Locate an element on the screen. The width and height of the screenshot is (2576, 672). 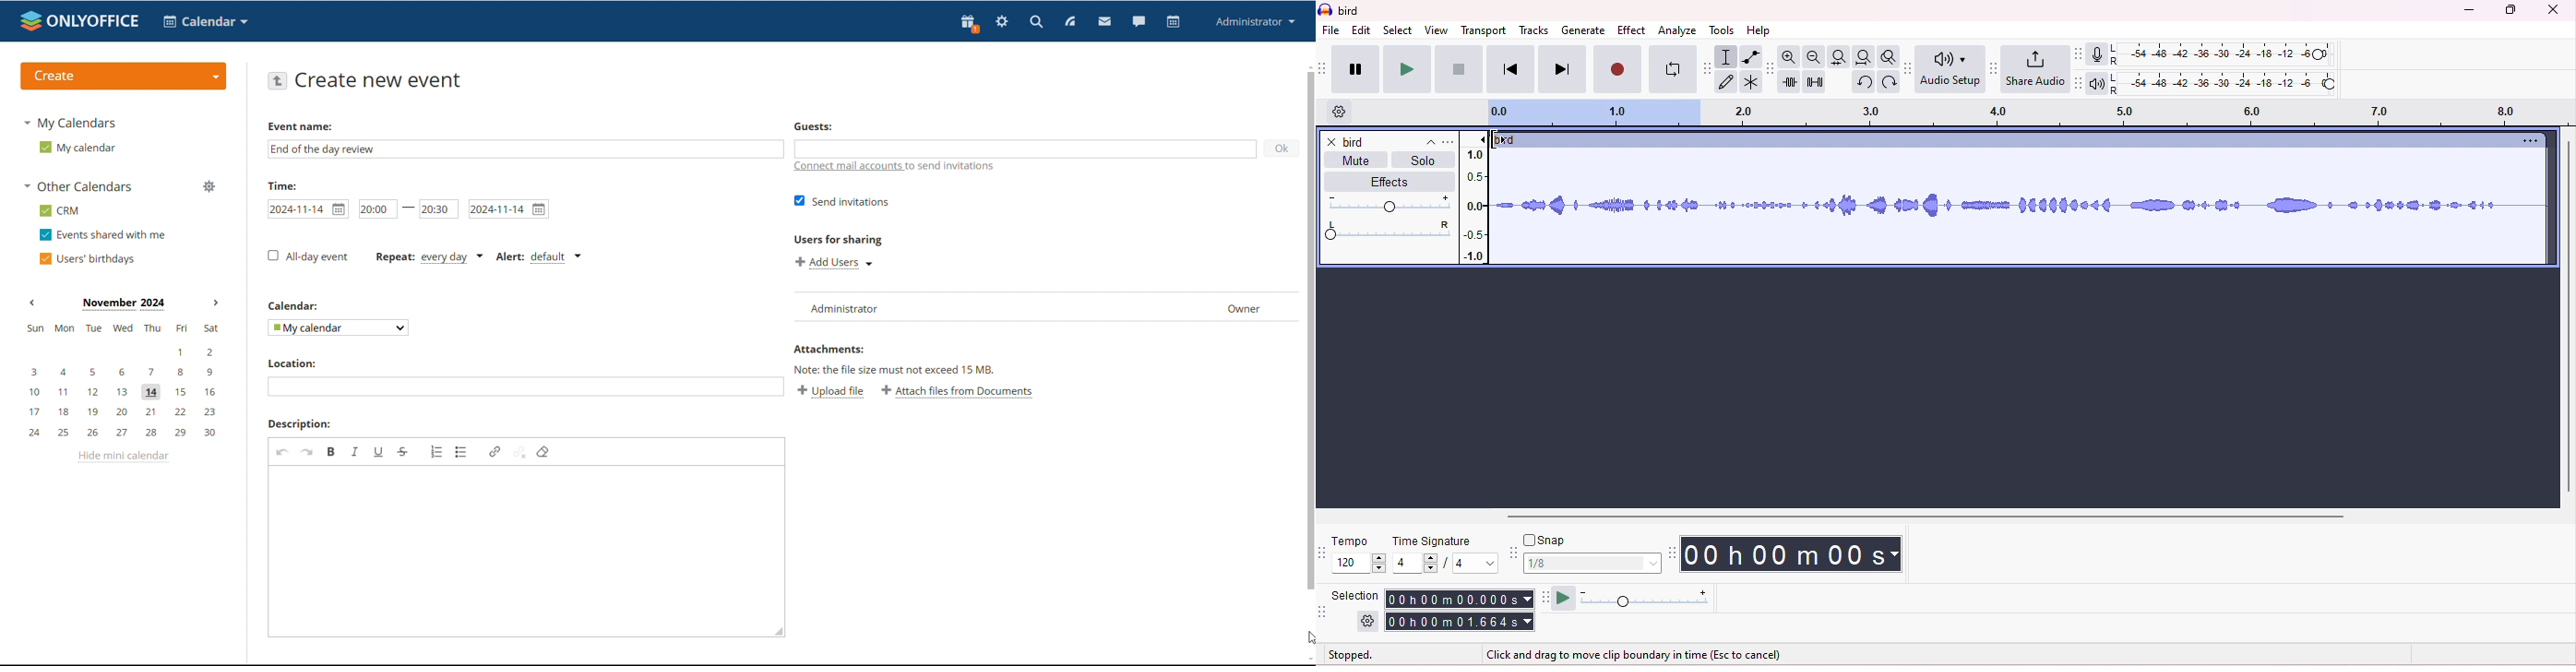
record is located at coordinates (1617, 71).